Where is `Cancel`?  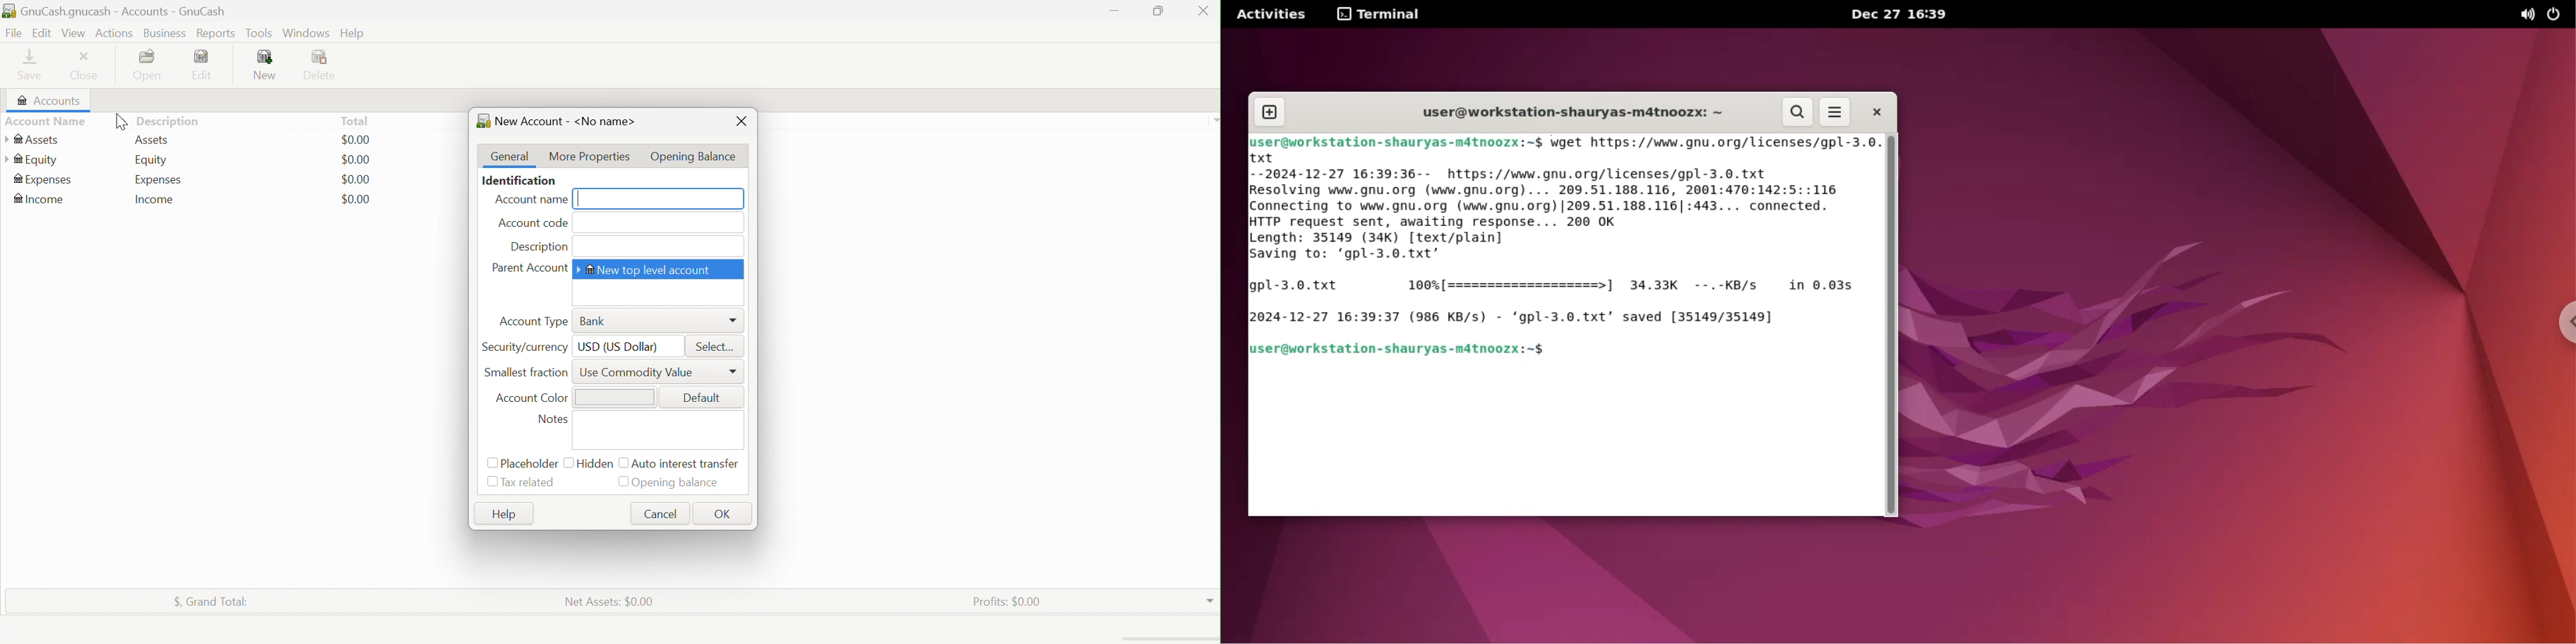
Cancel is located at coordinates (663, 512).